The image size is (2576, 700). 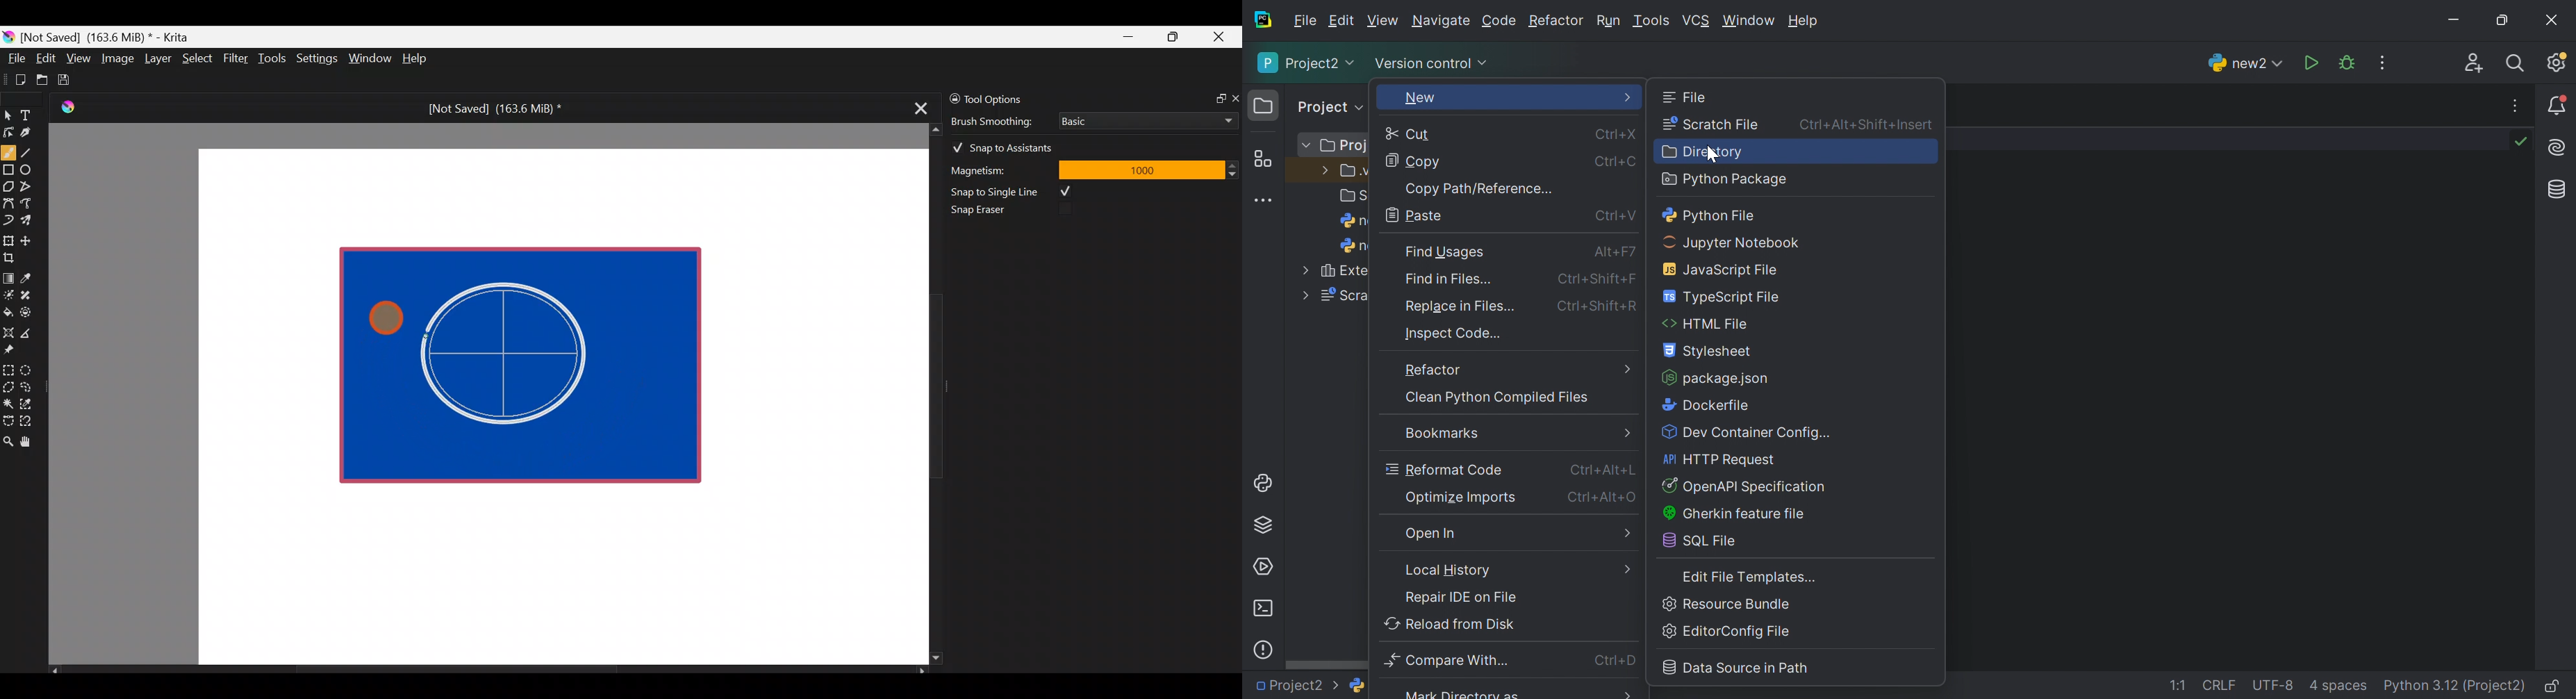 I want to click on More, so click(x=1626, y=536).